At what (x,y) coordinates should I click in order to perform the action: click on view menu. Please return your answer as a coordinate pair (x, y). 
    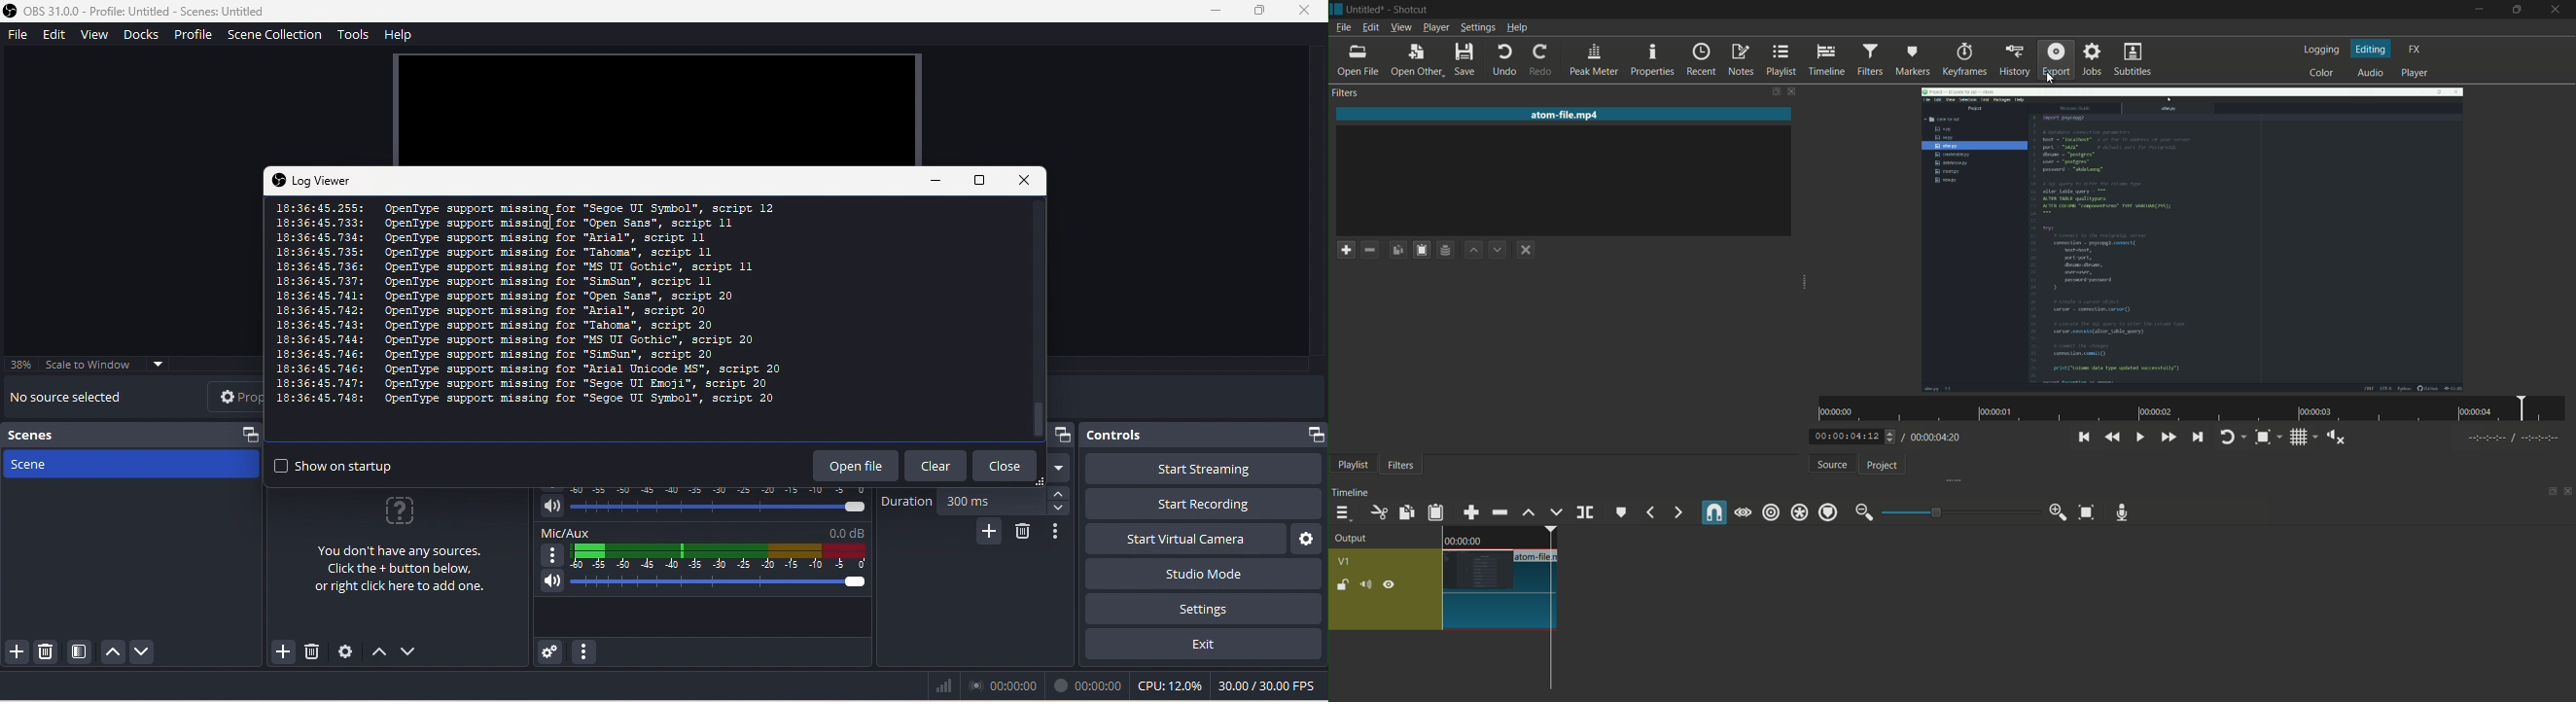
    Looking at the image, I should click on (1400, 27).